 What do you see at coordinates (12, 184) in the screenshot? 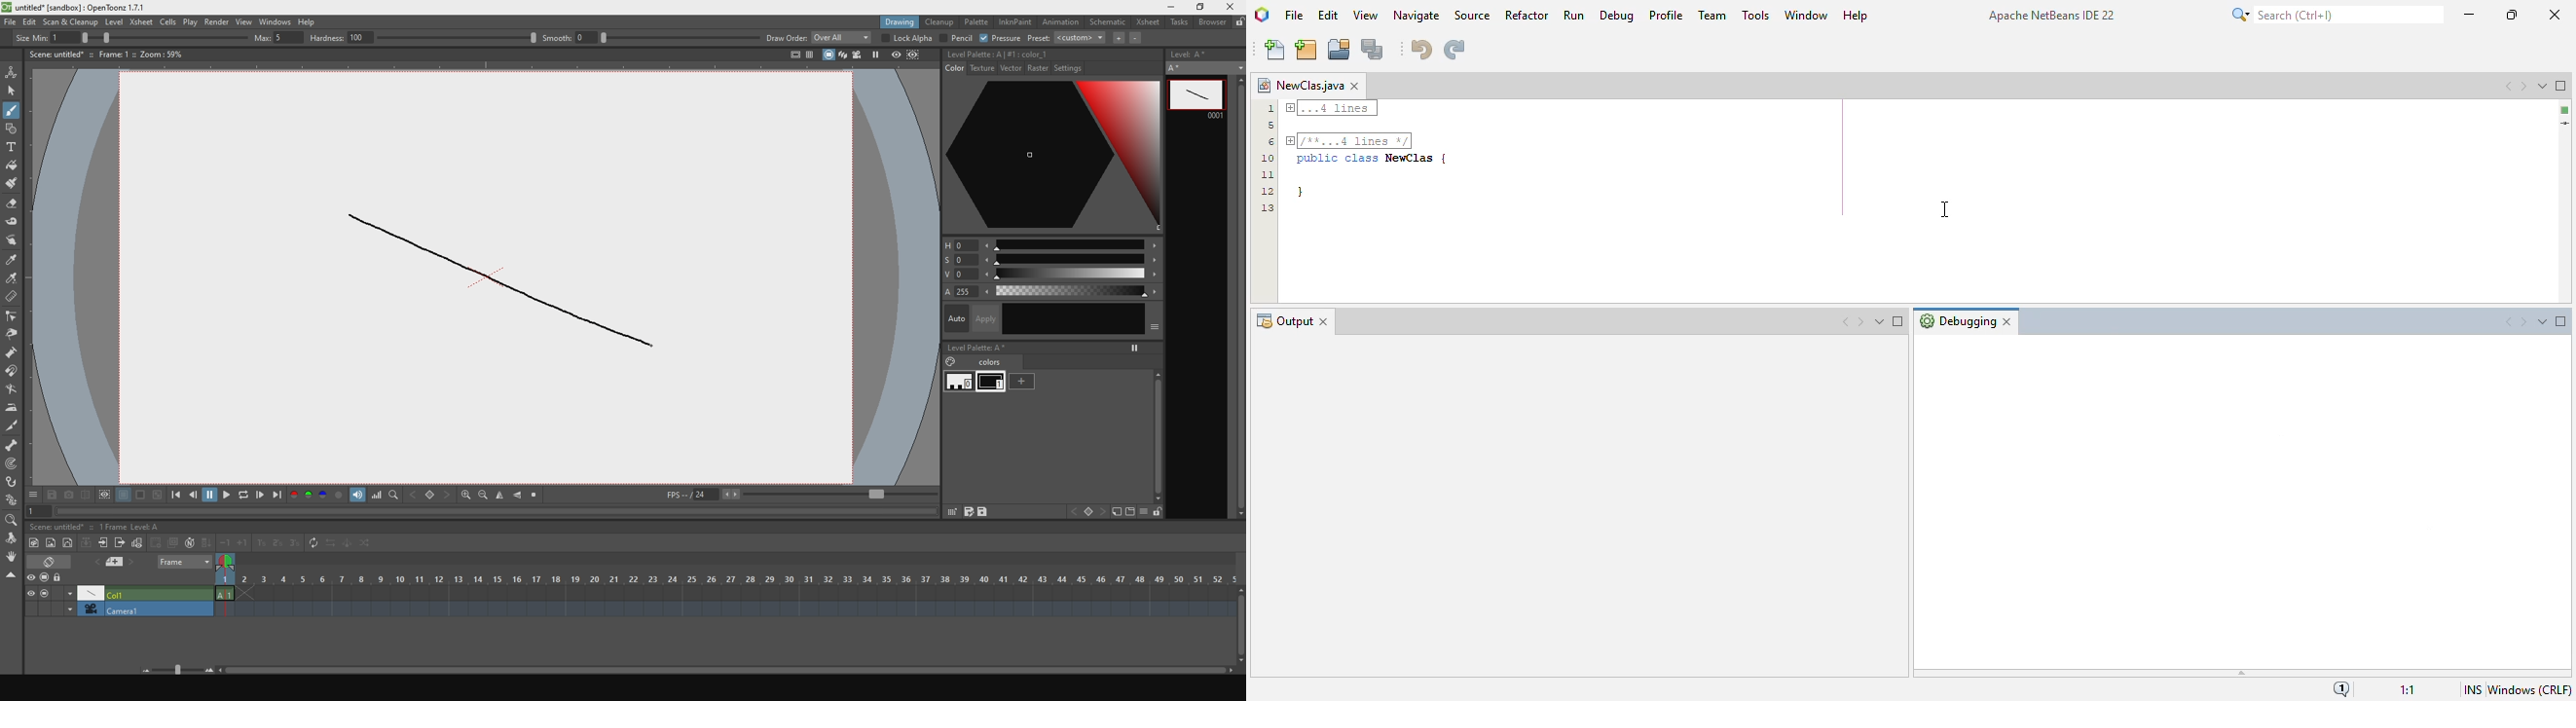
I see `brush` at bounding box center [12, 184].